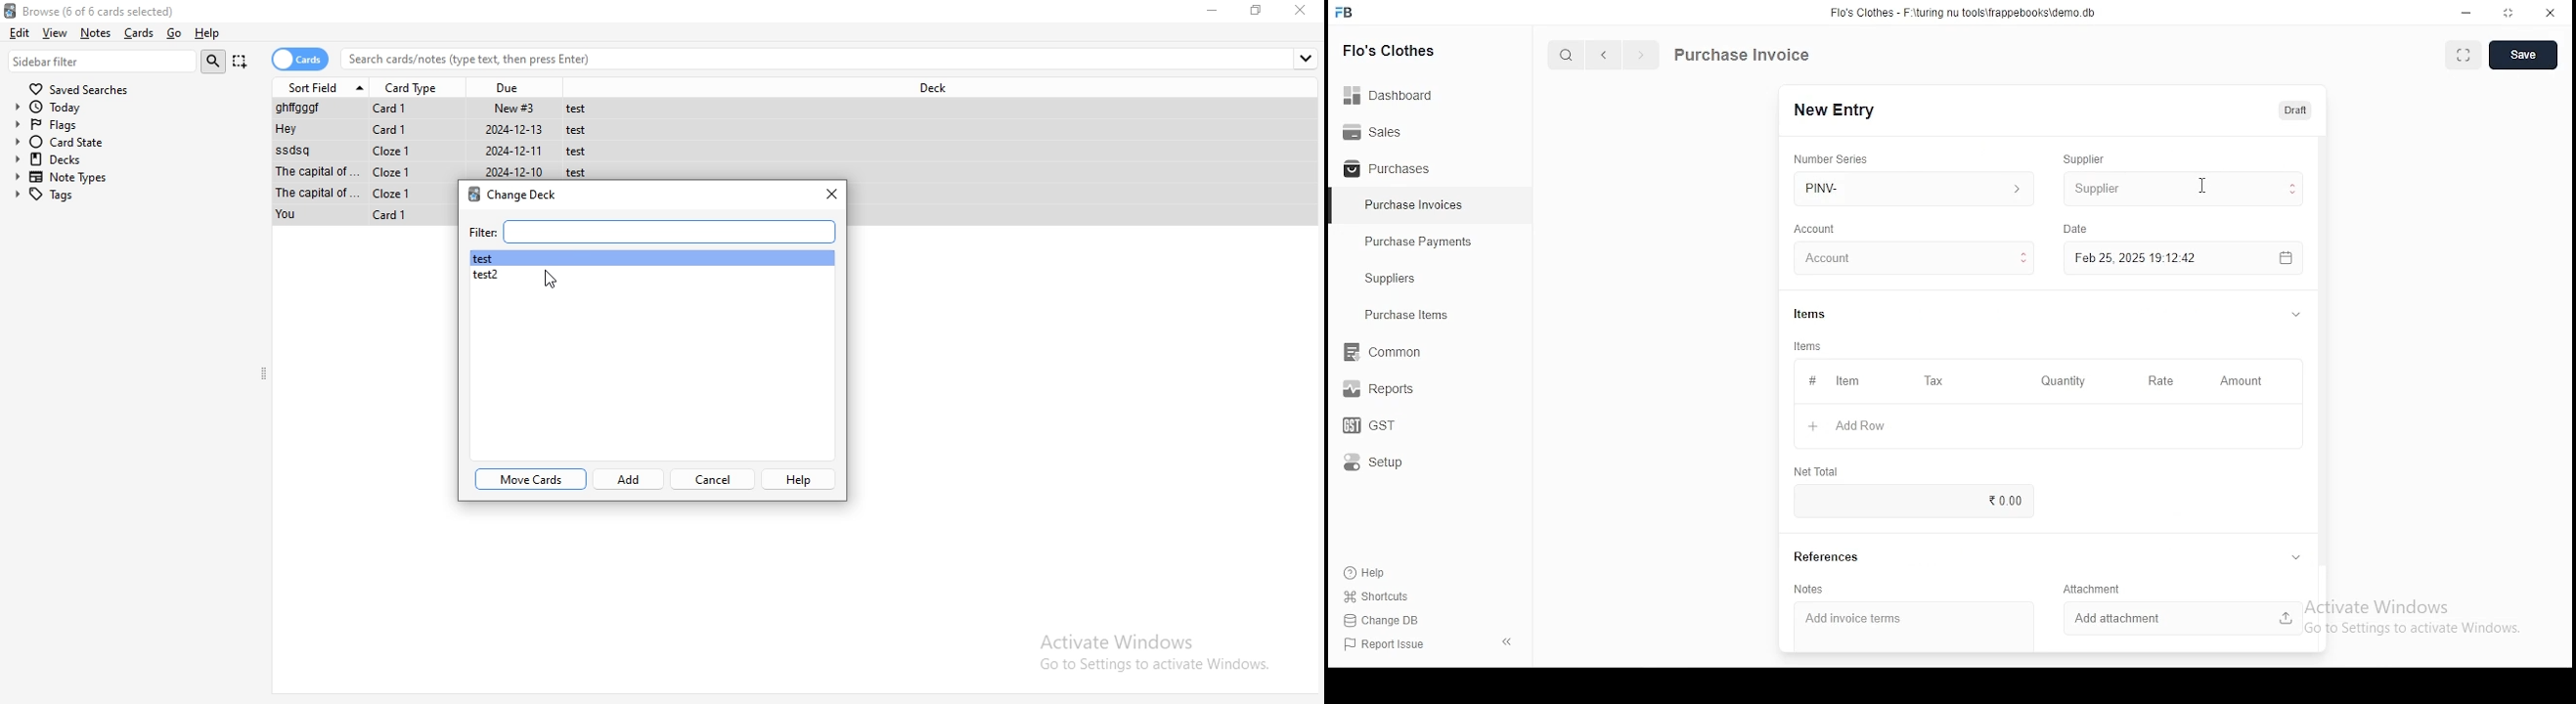 Image resolution: width=2576 pixels, height=728 pixels. What do you see at coordinates (2002, 500) in the screenshot?
I see `0.00` at bounding box center [2002, 500].